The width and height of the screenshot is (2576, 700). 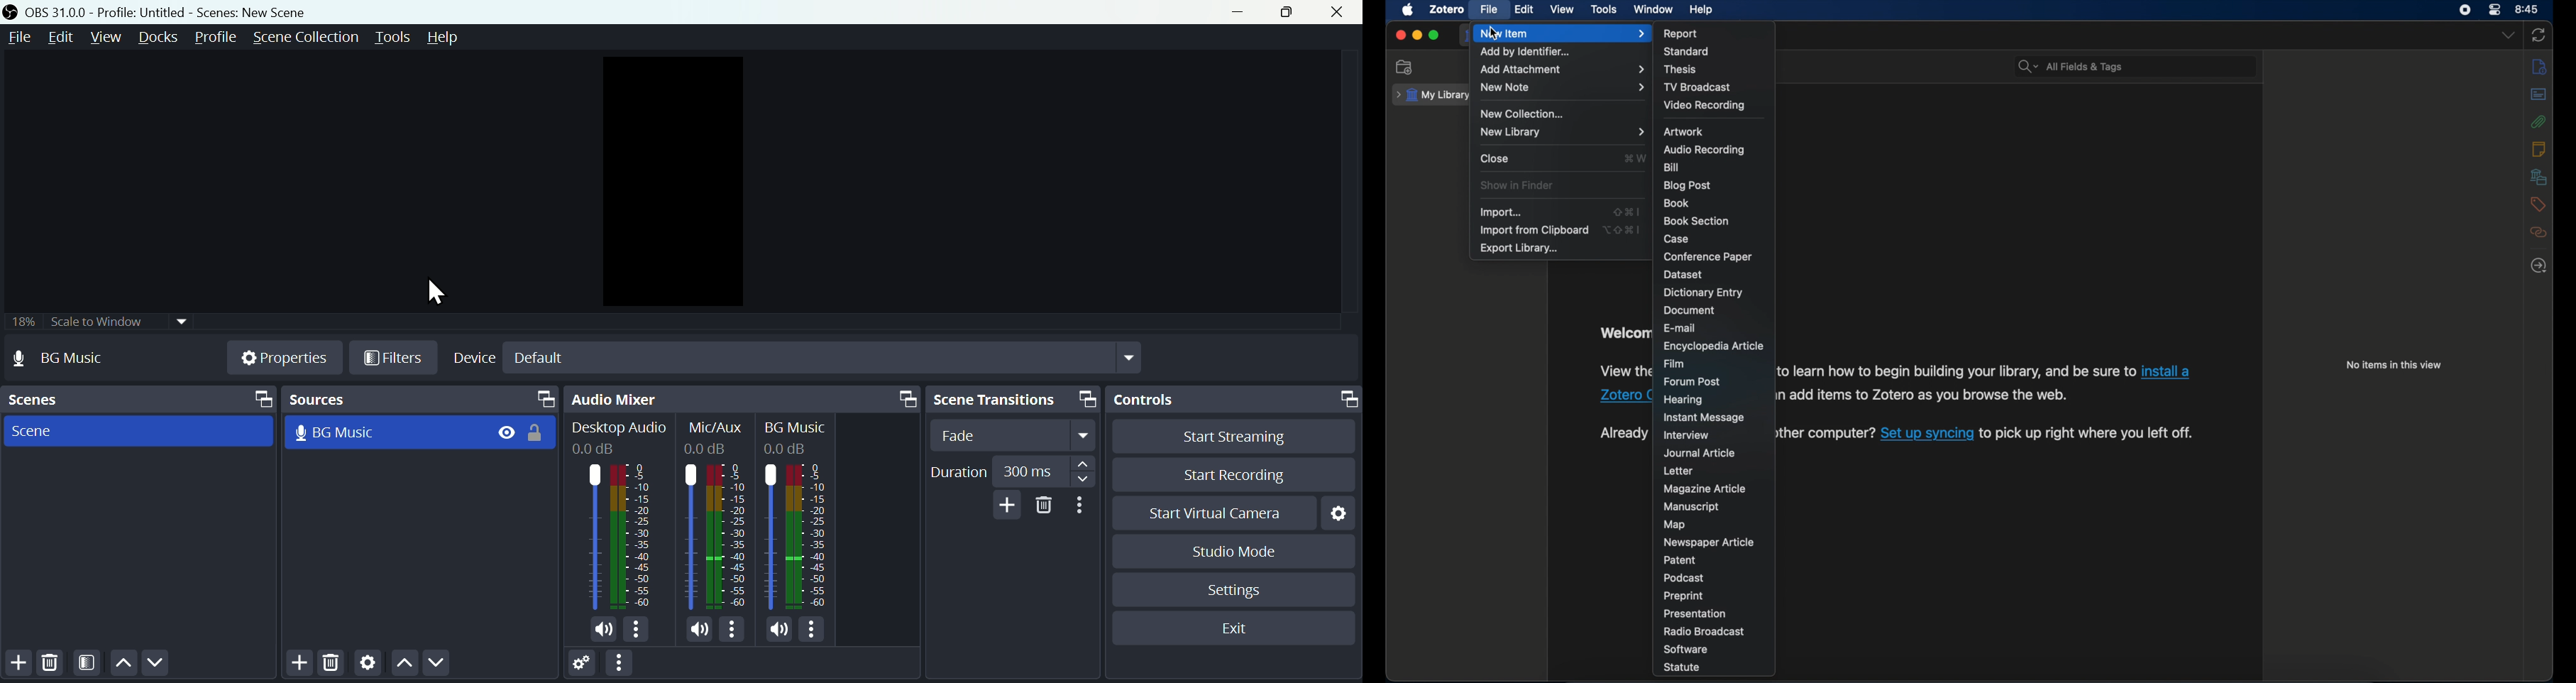 What do you see at coordinates (40, 432) in the screenshot?
I see `Scene` at bounding box center [40, 432].